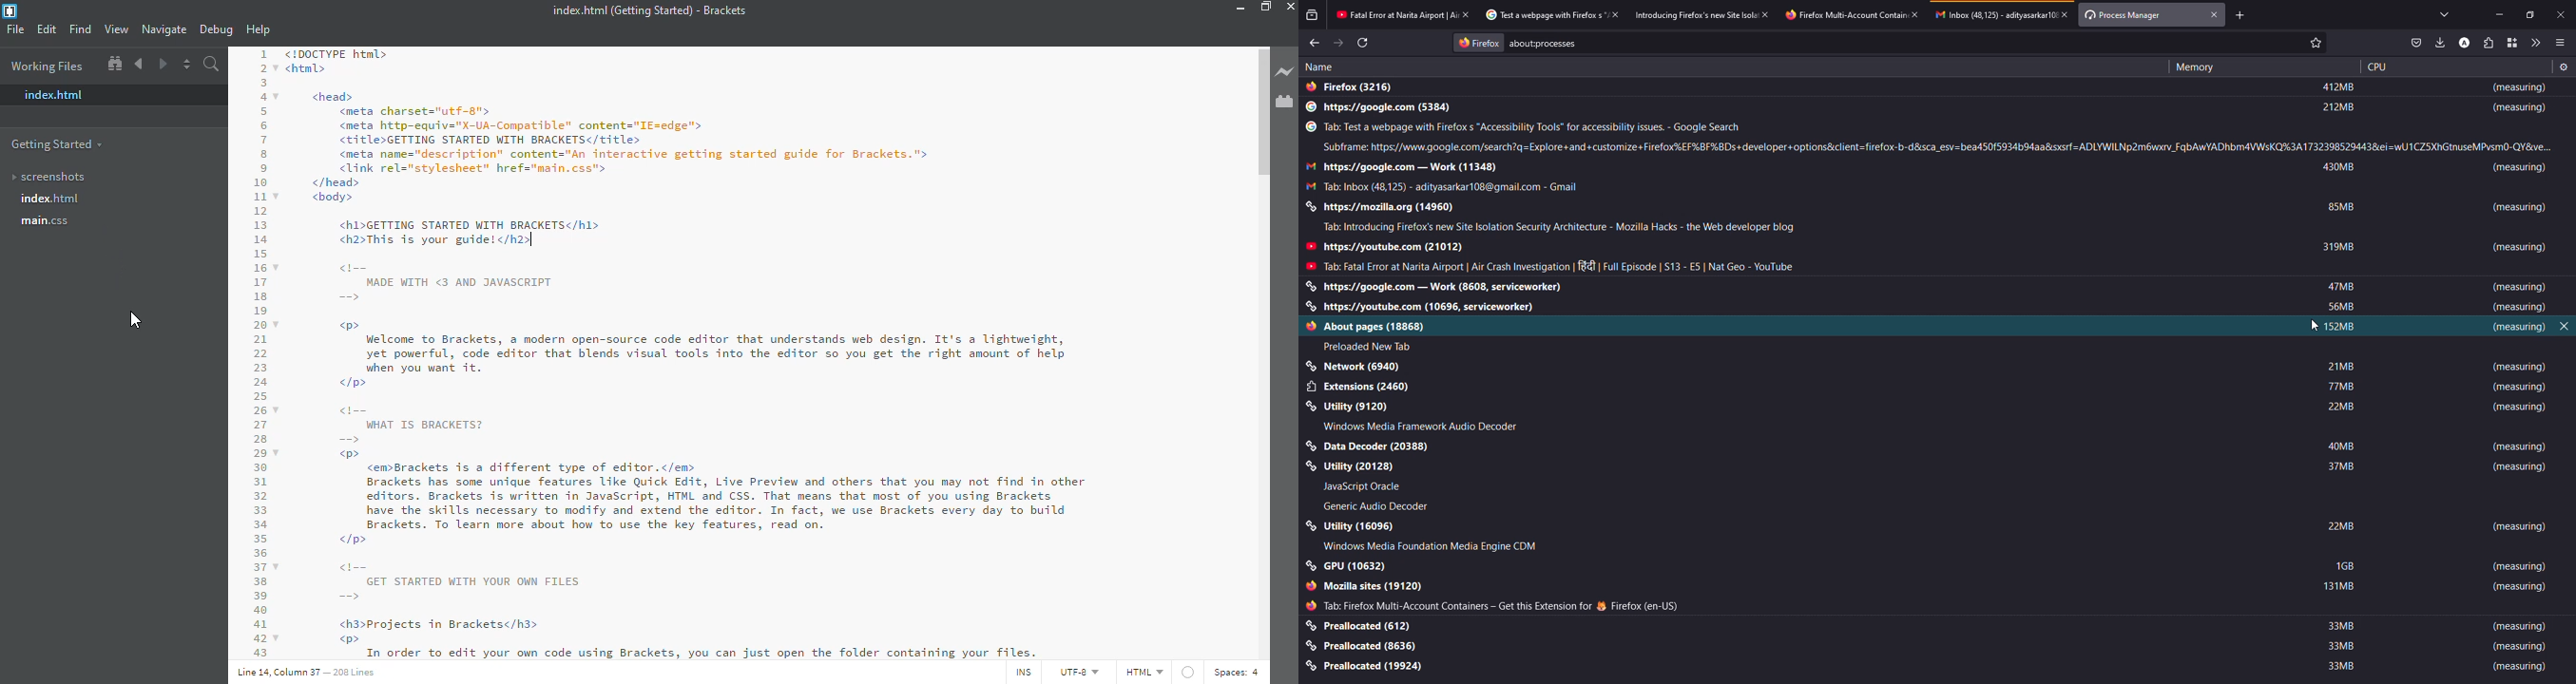 The width and height of the screenshot is (2576, 700). I want to click on profile, so click(2465, 43).